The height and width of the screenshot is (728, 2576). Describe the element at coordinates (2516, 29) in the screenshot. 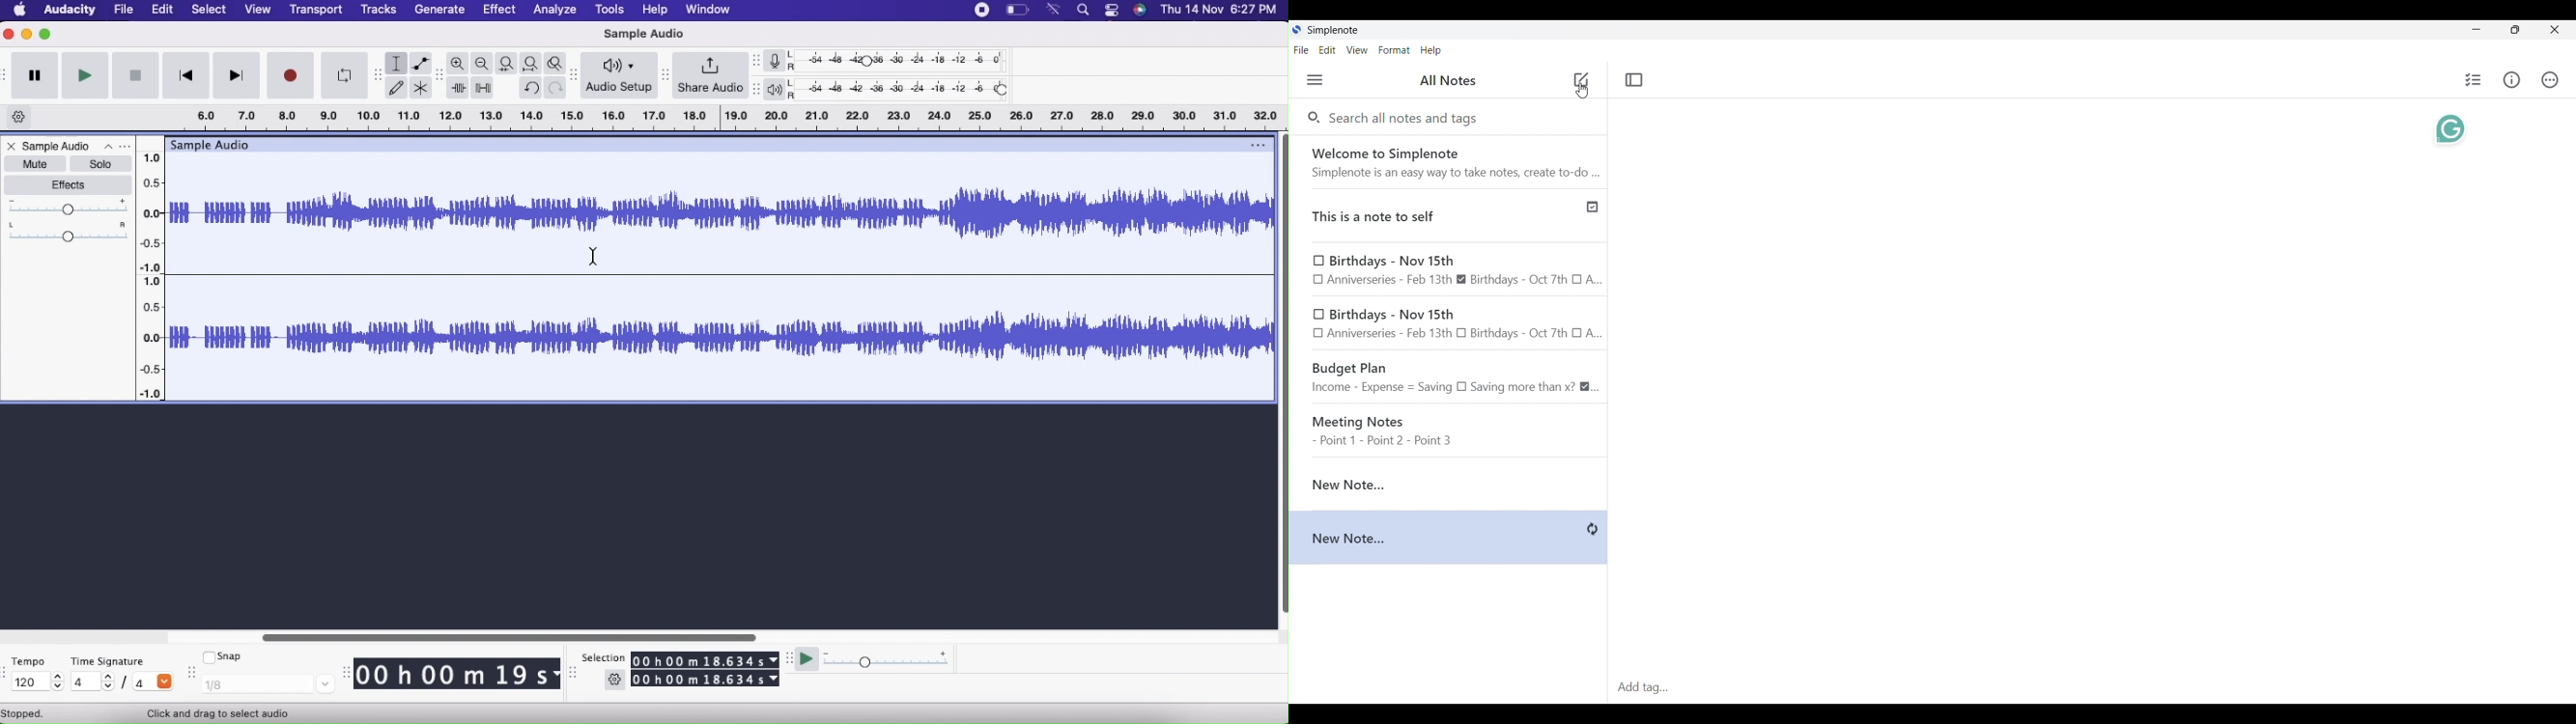

I see `Show interface in a smaller tab` at that location.